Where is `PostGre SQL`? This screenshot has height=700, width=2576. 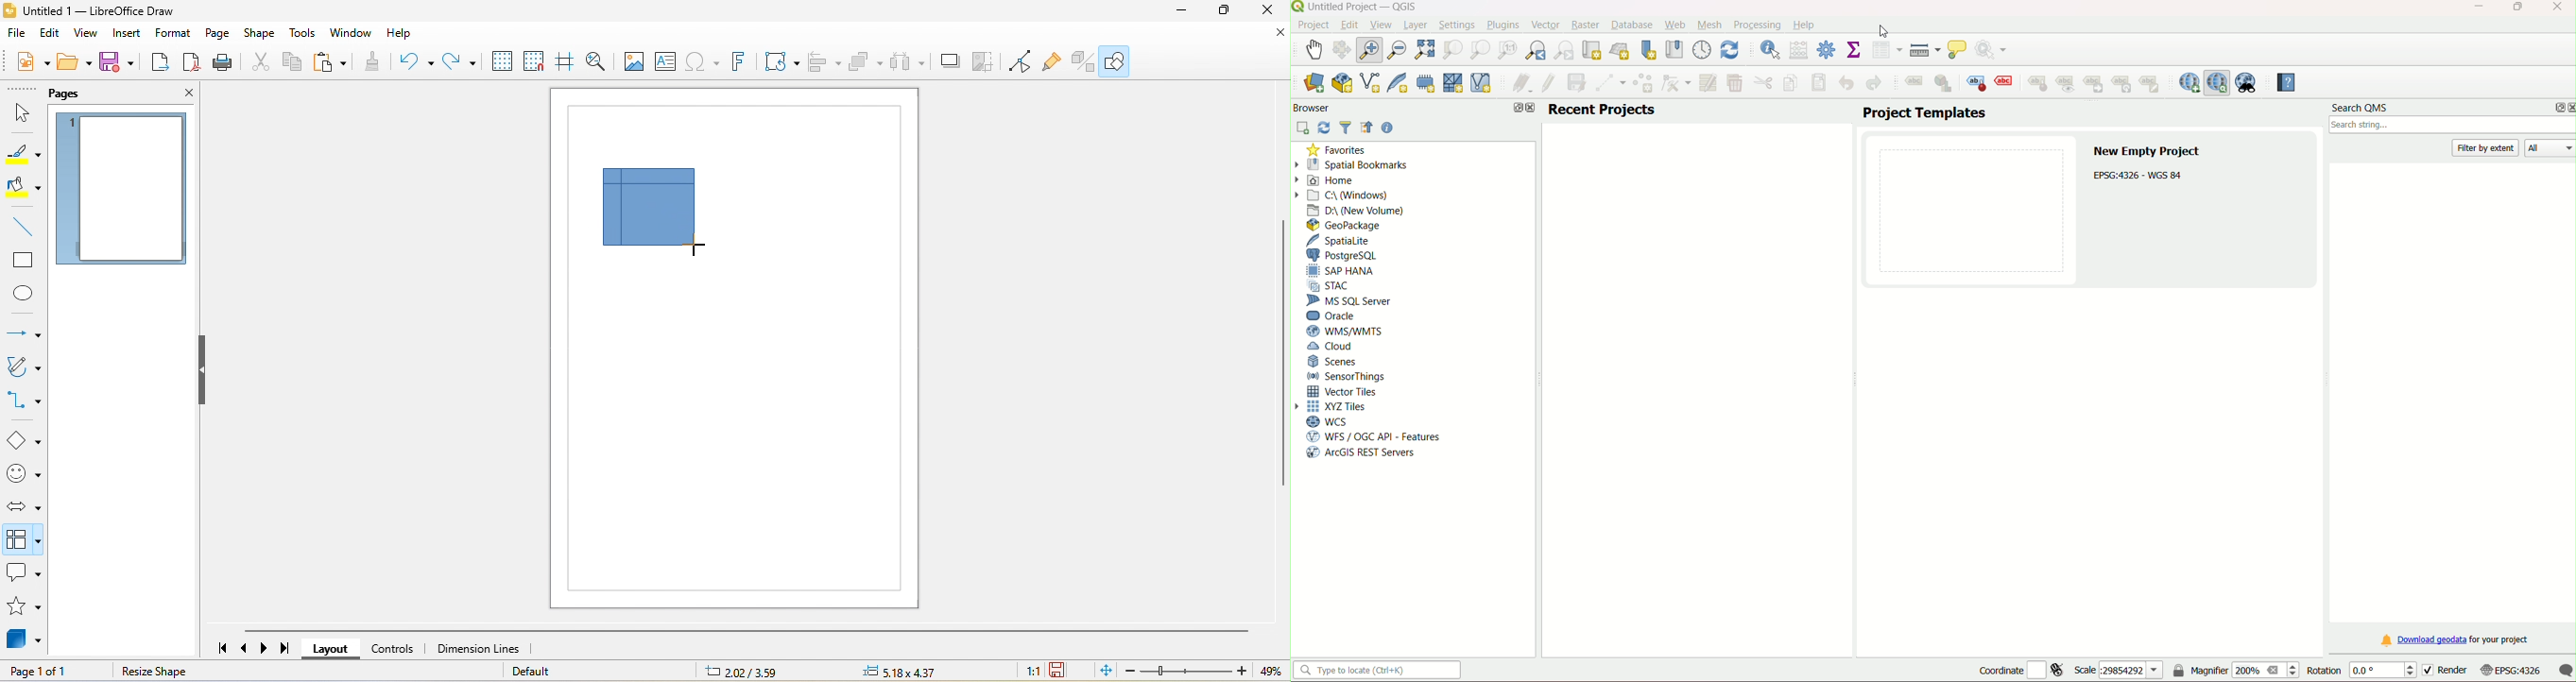
PostGre SQL is located at coordinates (1346, 255).